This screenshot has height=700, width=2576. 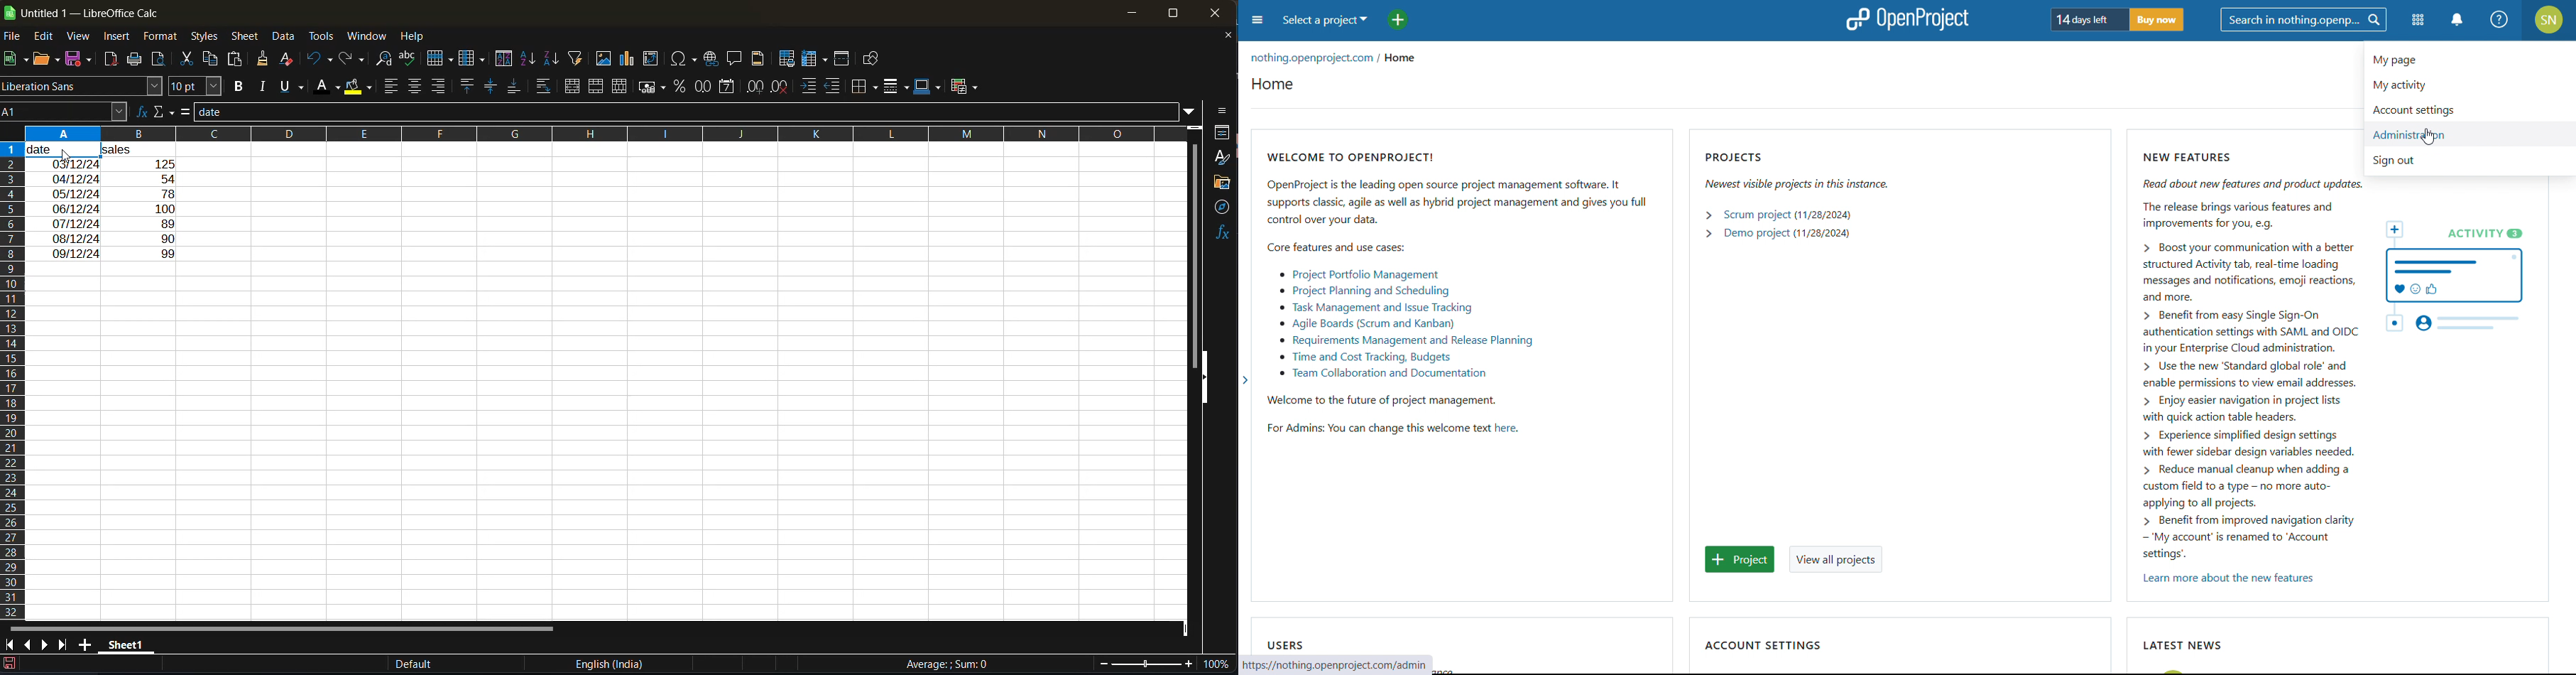 What do you see at coordinates (11, 379) in the screenshot?
I see `columns` at bounding box center [11, 379].